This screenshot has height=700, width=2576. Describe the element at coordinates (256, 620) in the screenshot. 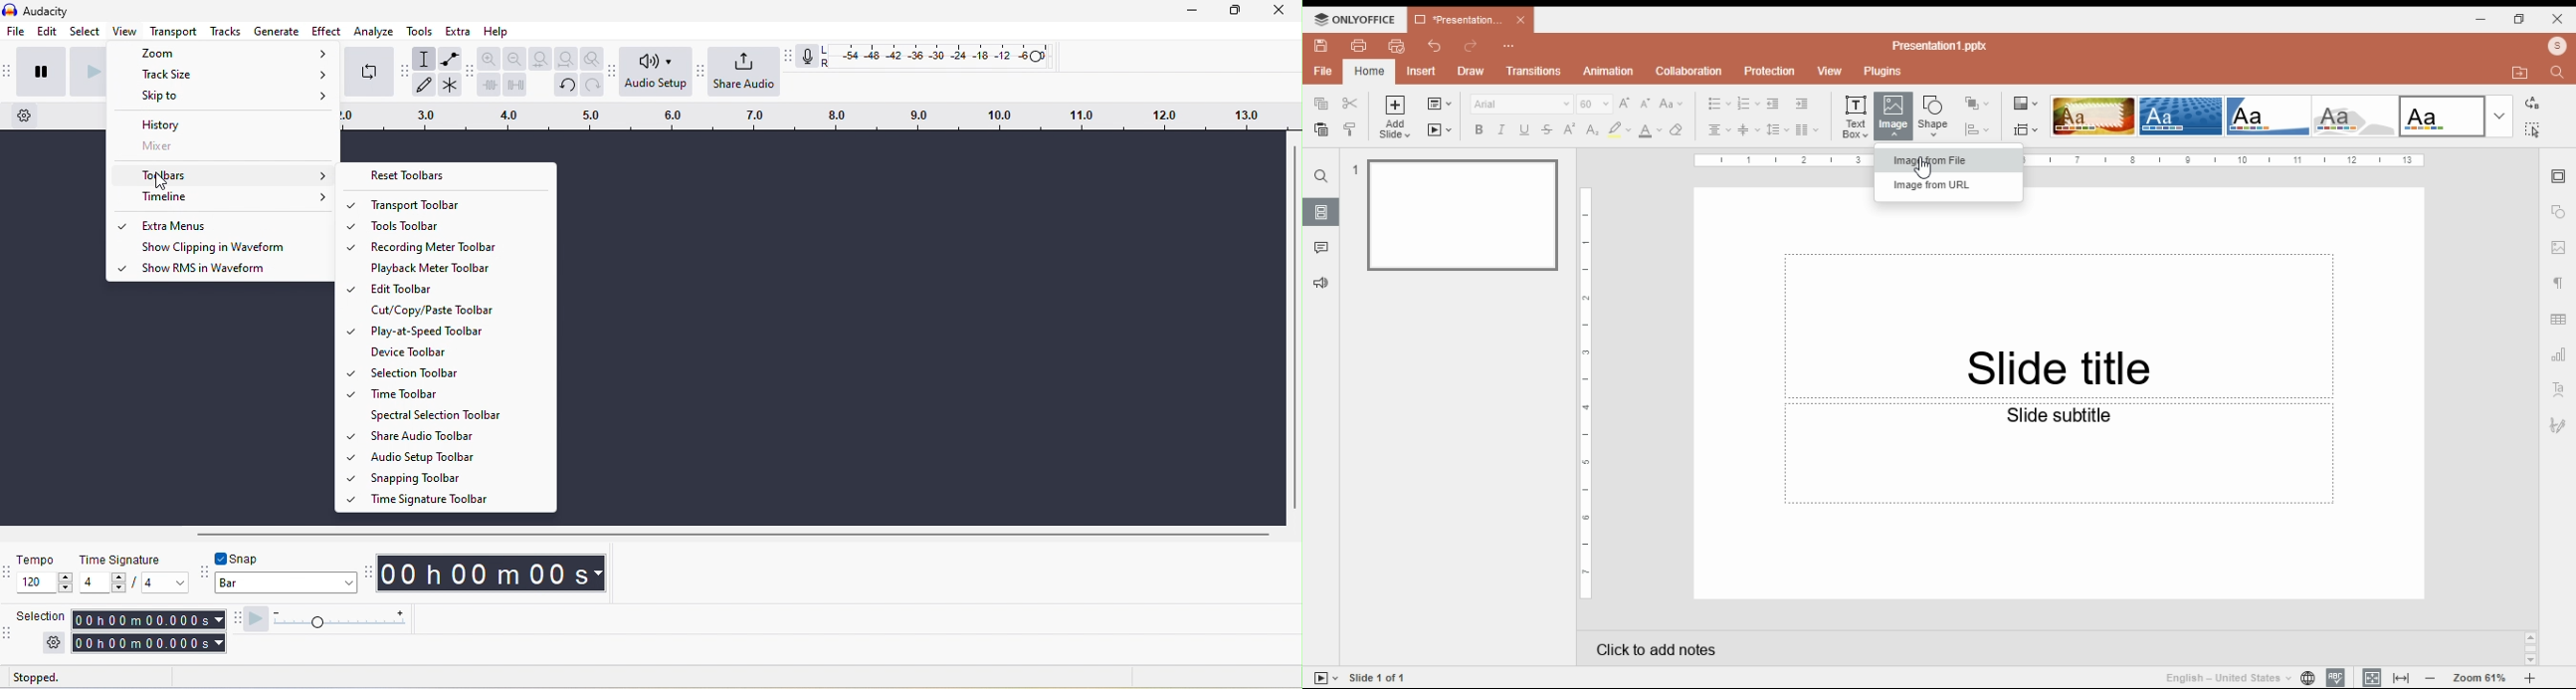

I see `play at speed` at that location.